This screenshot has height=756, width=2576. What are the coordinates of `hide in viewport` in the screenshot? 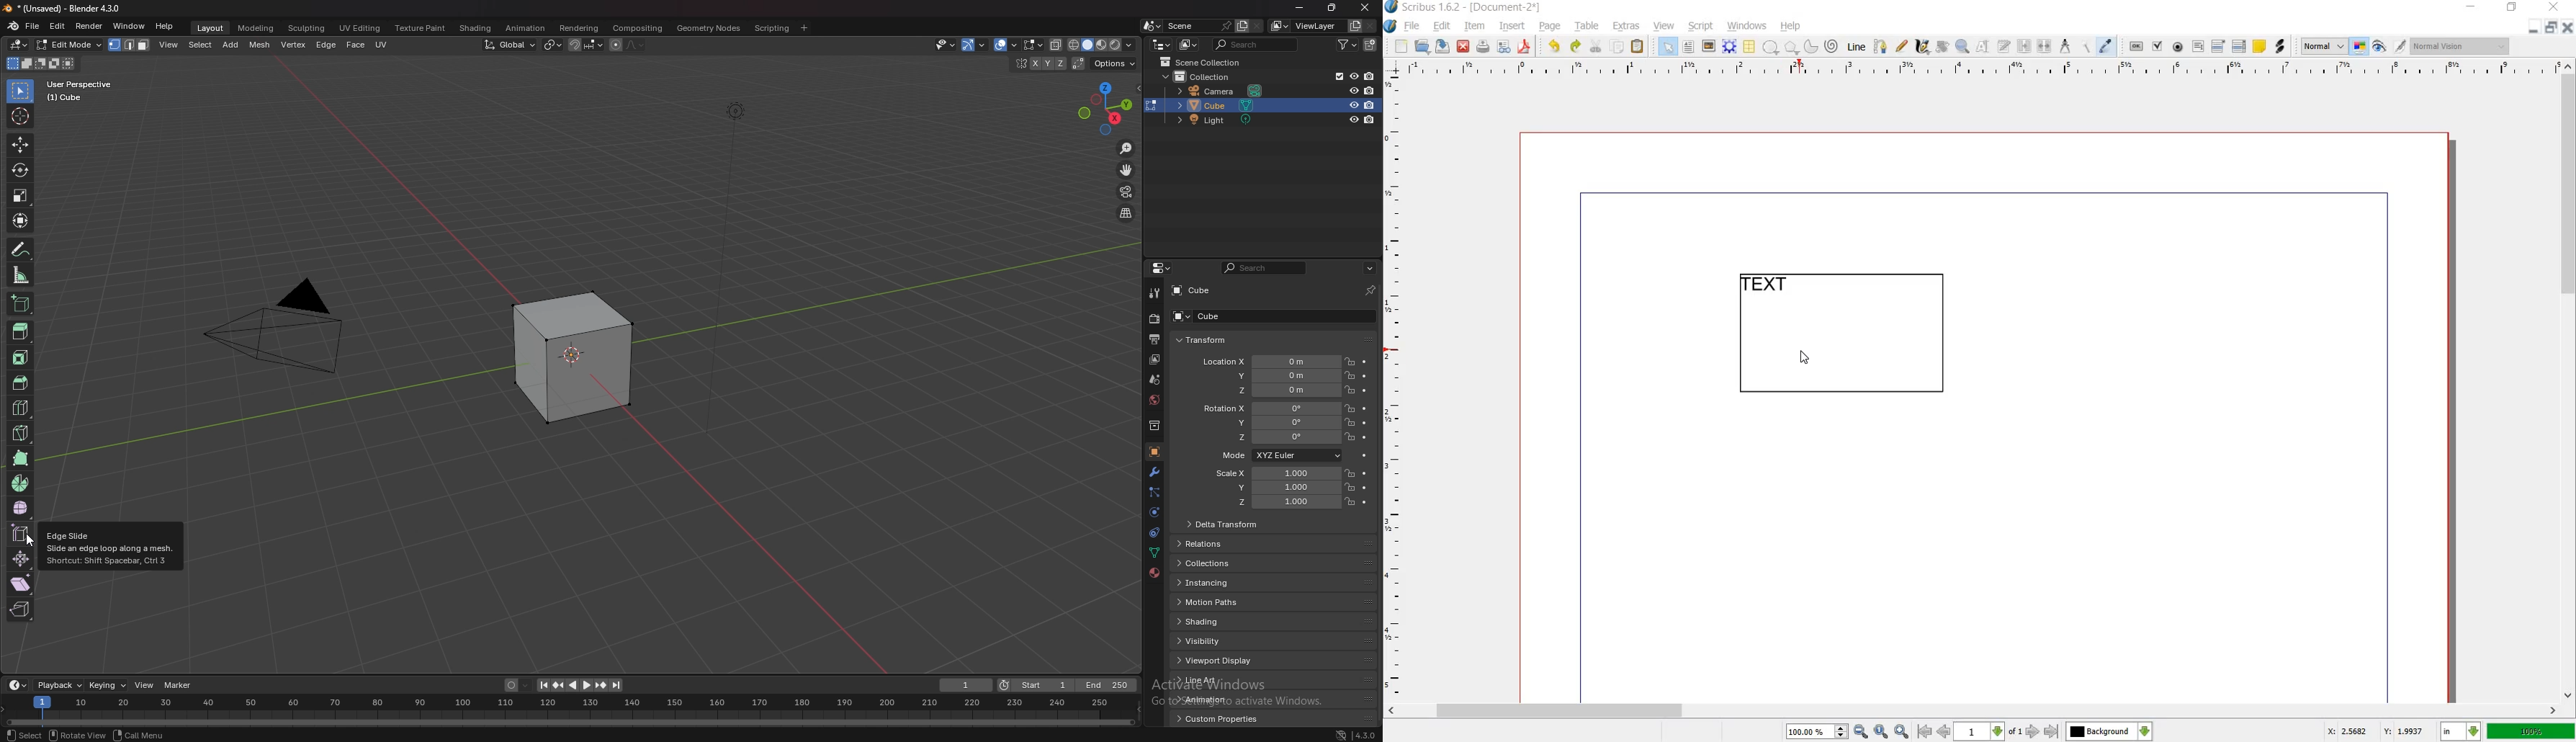 It's located at (1353, 76).